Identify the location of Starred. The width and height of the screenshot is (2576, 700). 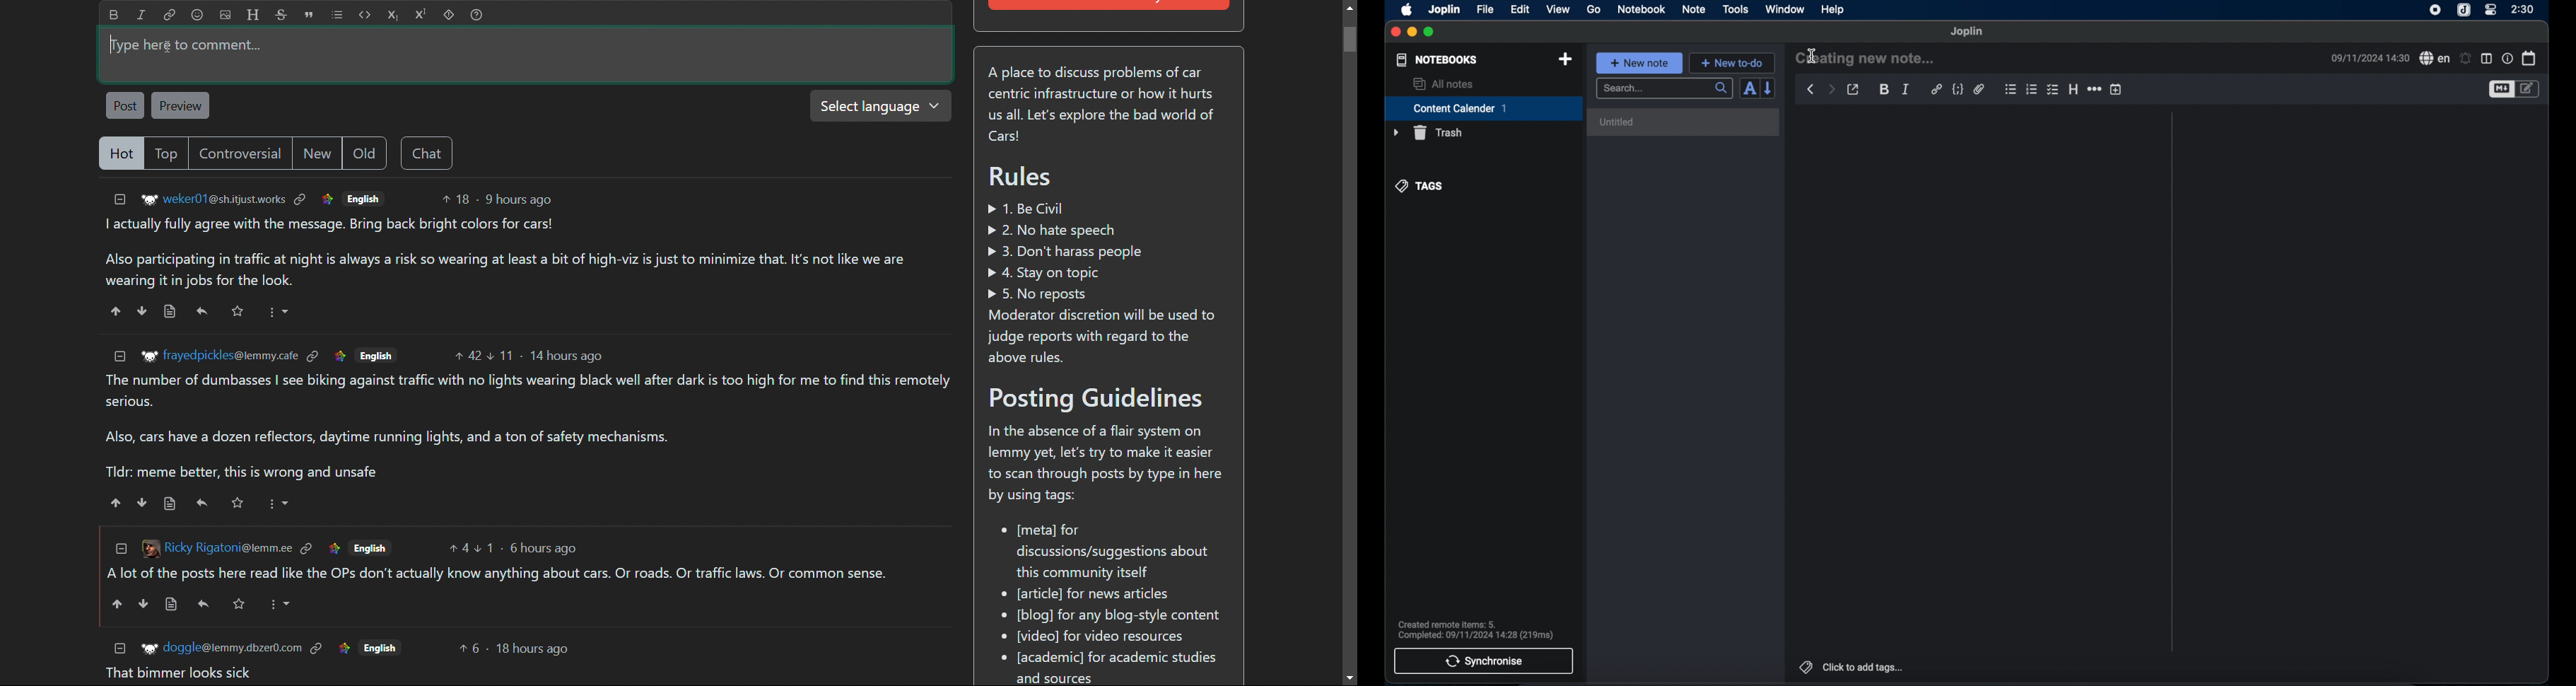
(239, 312).